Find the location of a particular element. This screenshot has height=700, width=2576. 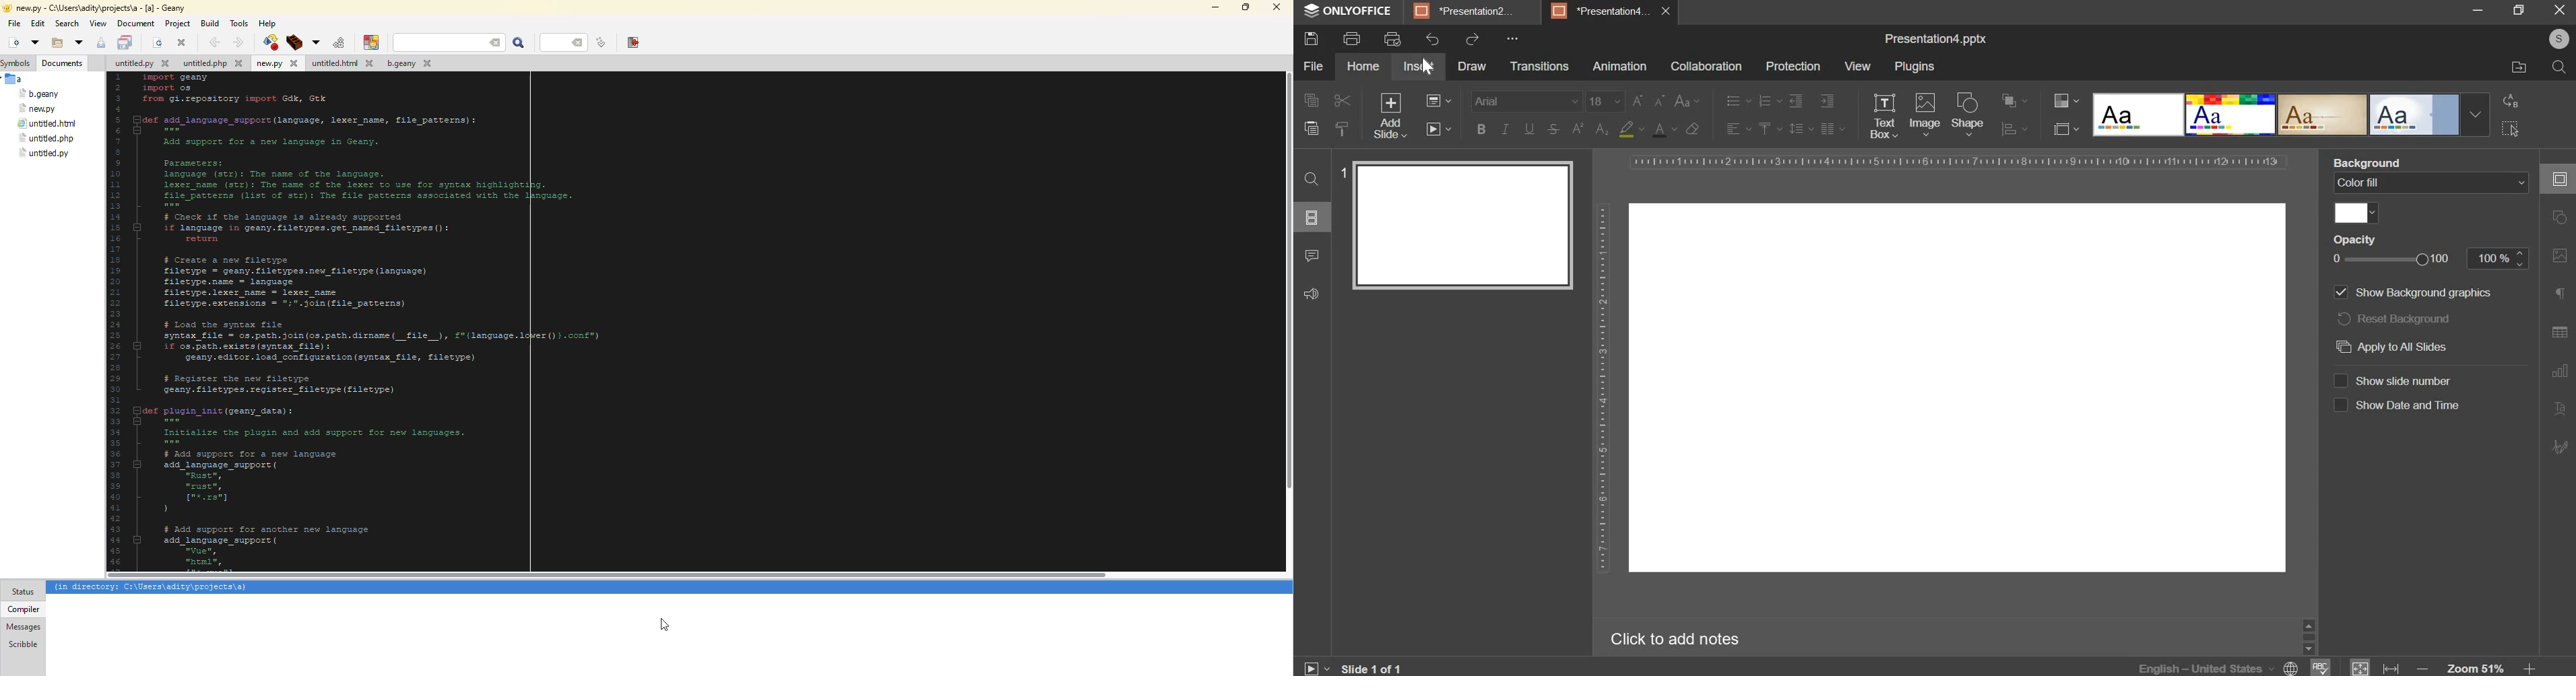

close is located at coordinates (2560, 10).